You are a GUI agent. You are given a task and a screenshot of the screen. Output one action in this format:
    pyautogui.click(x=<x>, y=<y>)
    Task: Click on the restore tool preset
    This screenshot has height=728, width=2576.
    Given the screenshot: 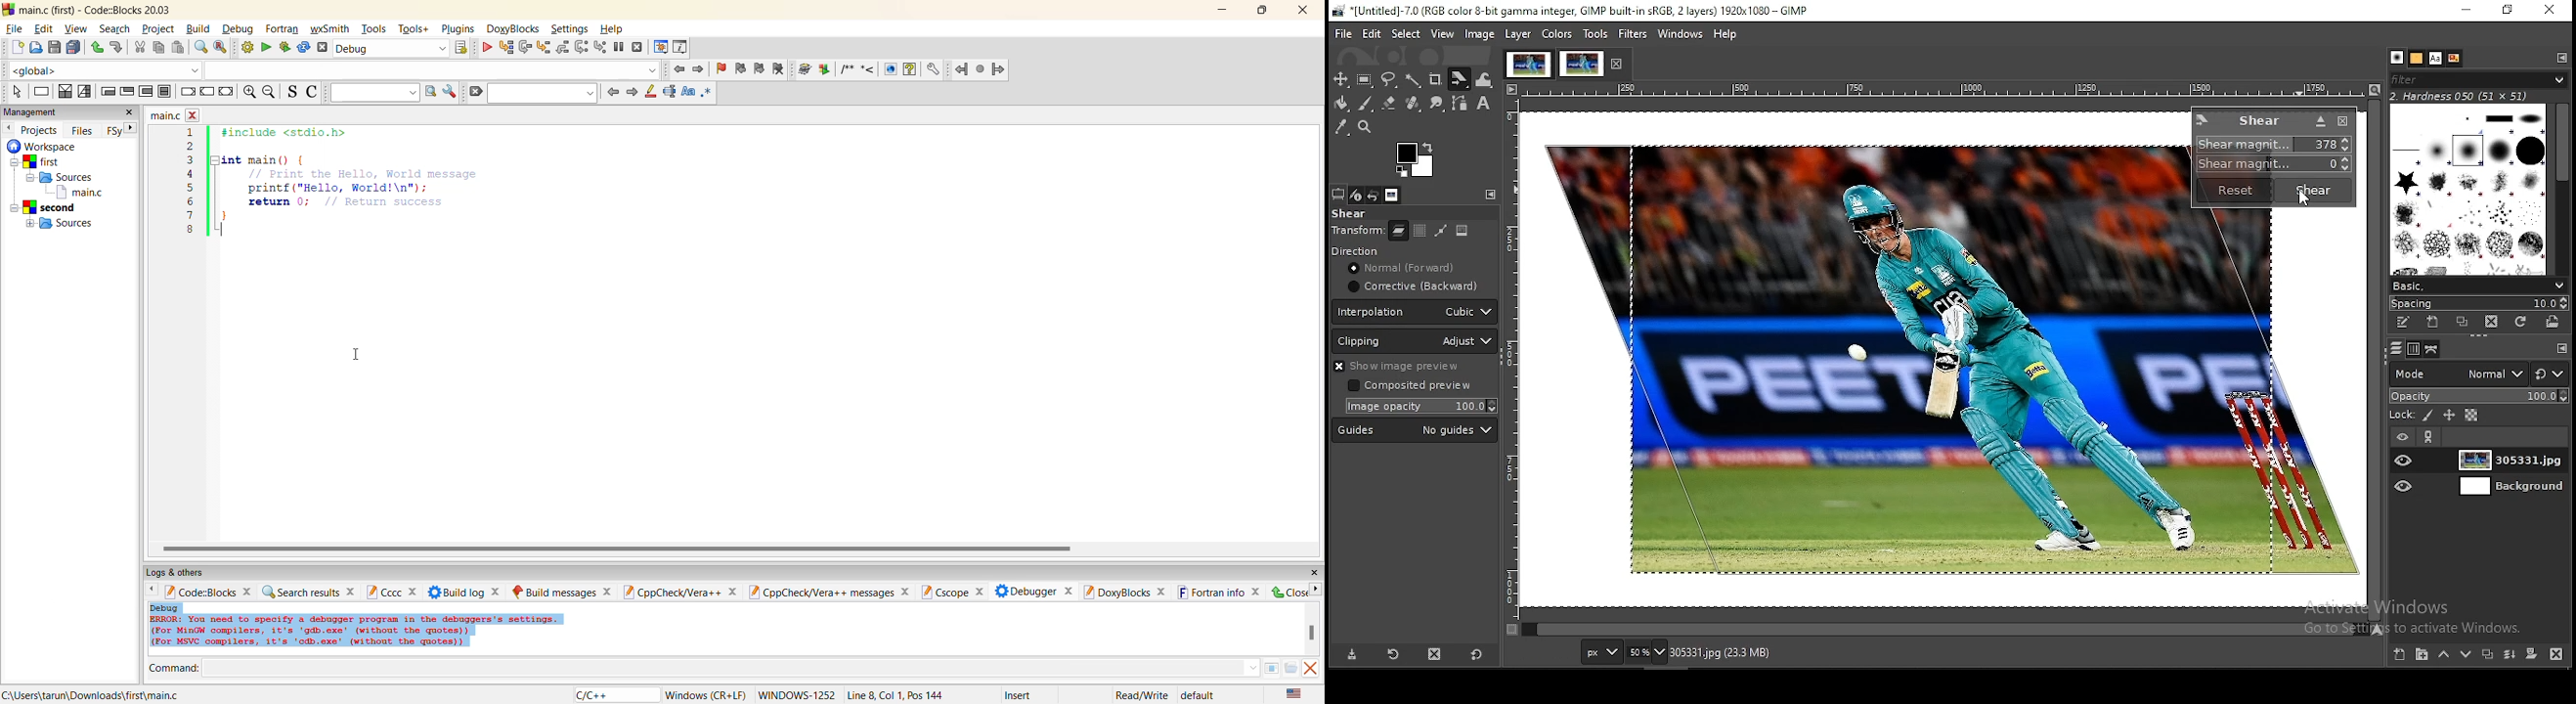 What is the action you would take?
    pyautogui.click(x=1392, y=654)
    